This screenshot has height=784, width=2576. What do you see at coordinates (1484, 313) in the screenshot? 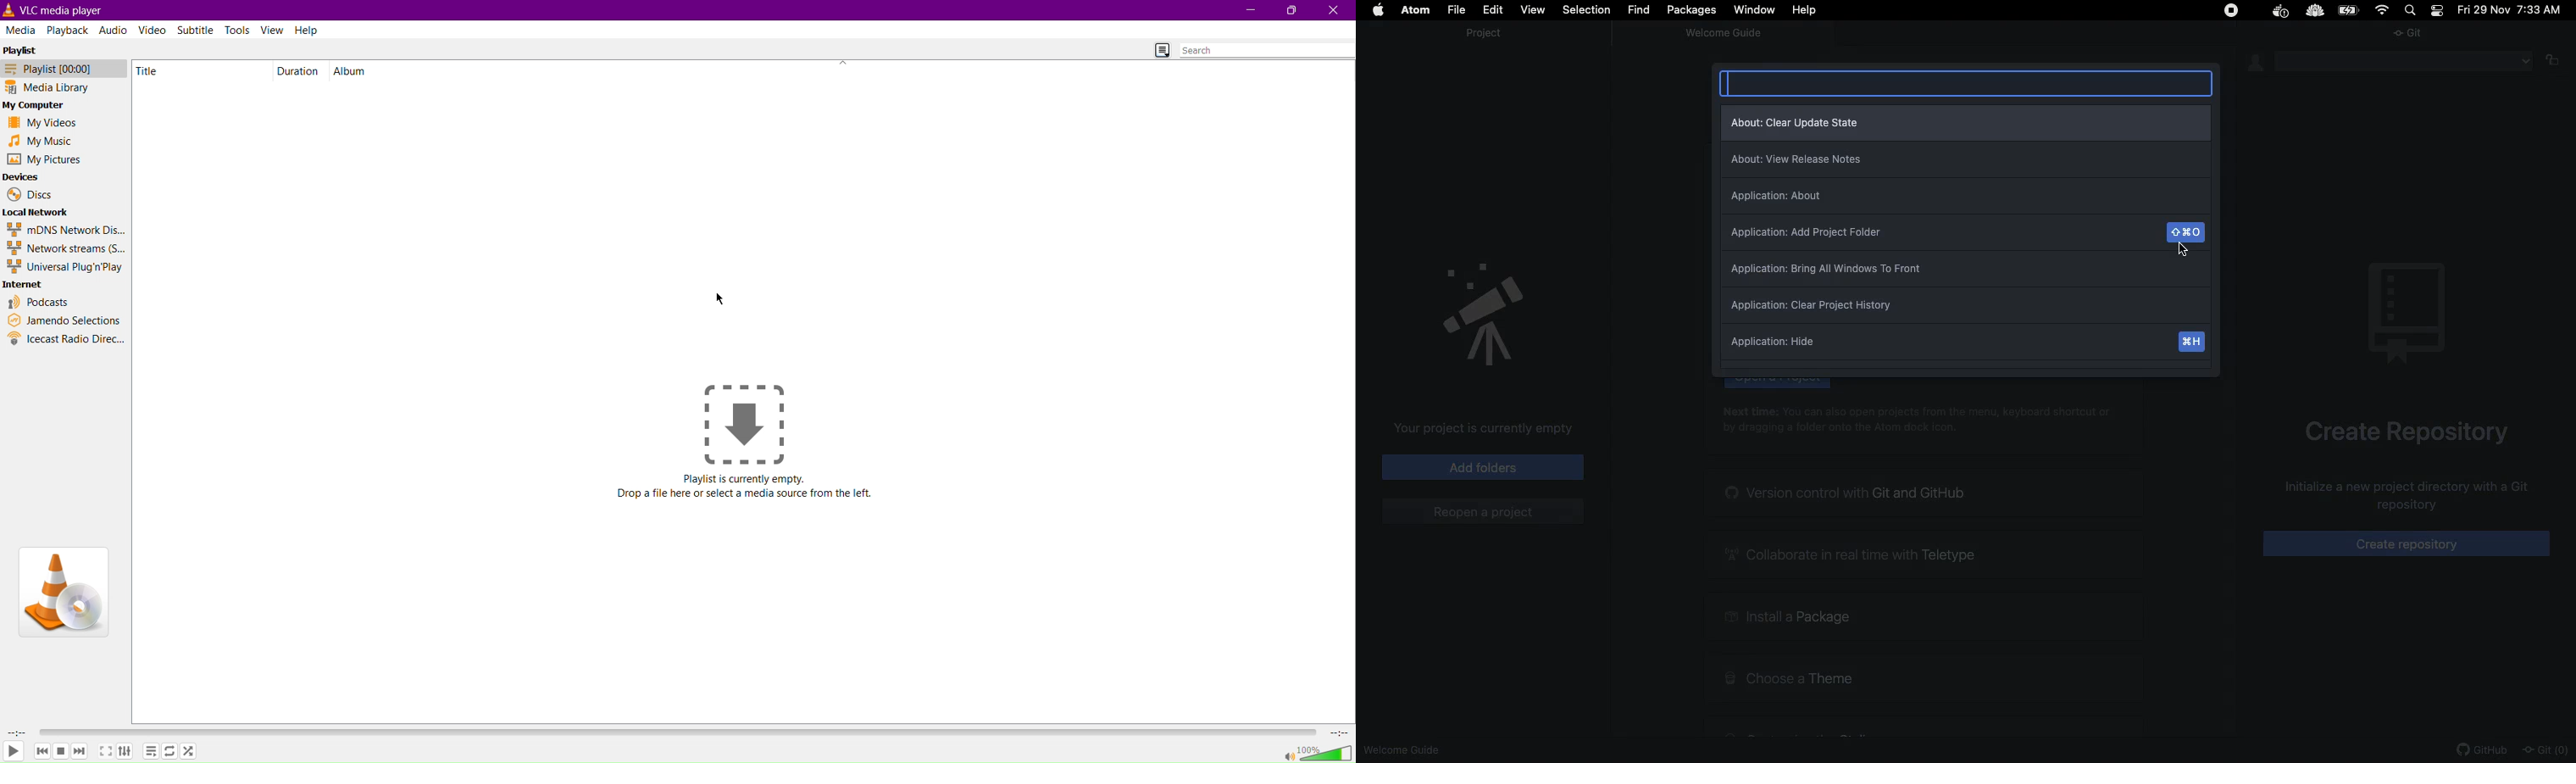
I see `Emblem` at bounding box center [1484, 313].